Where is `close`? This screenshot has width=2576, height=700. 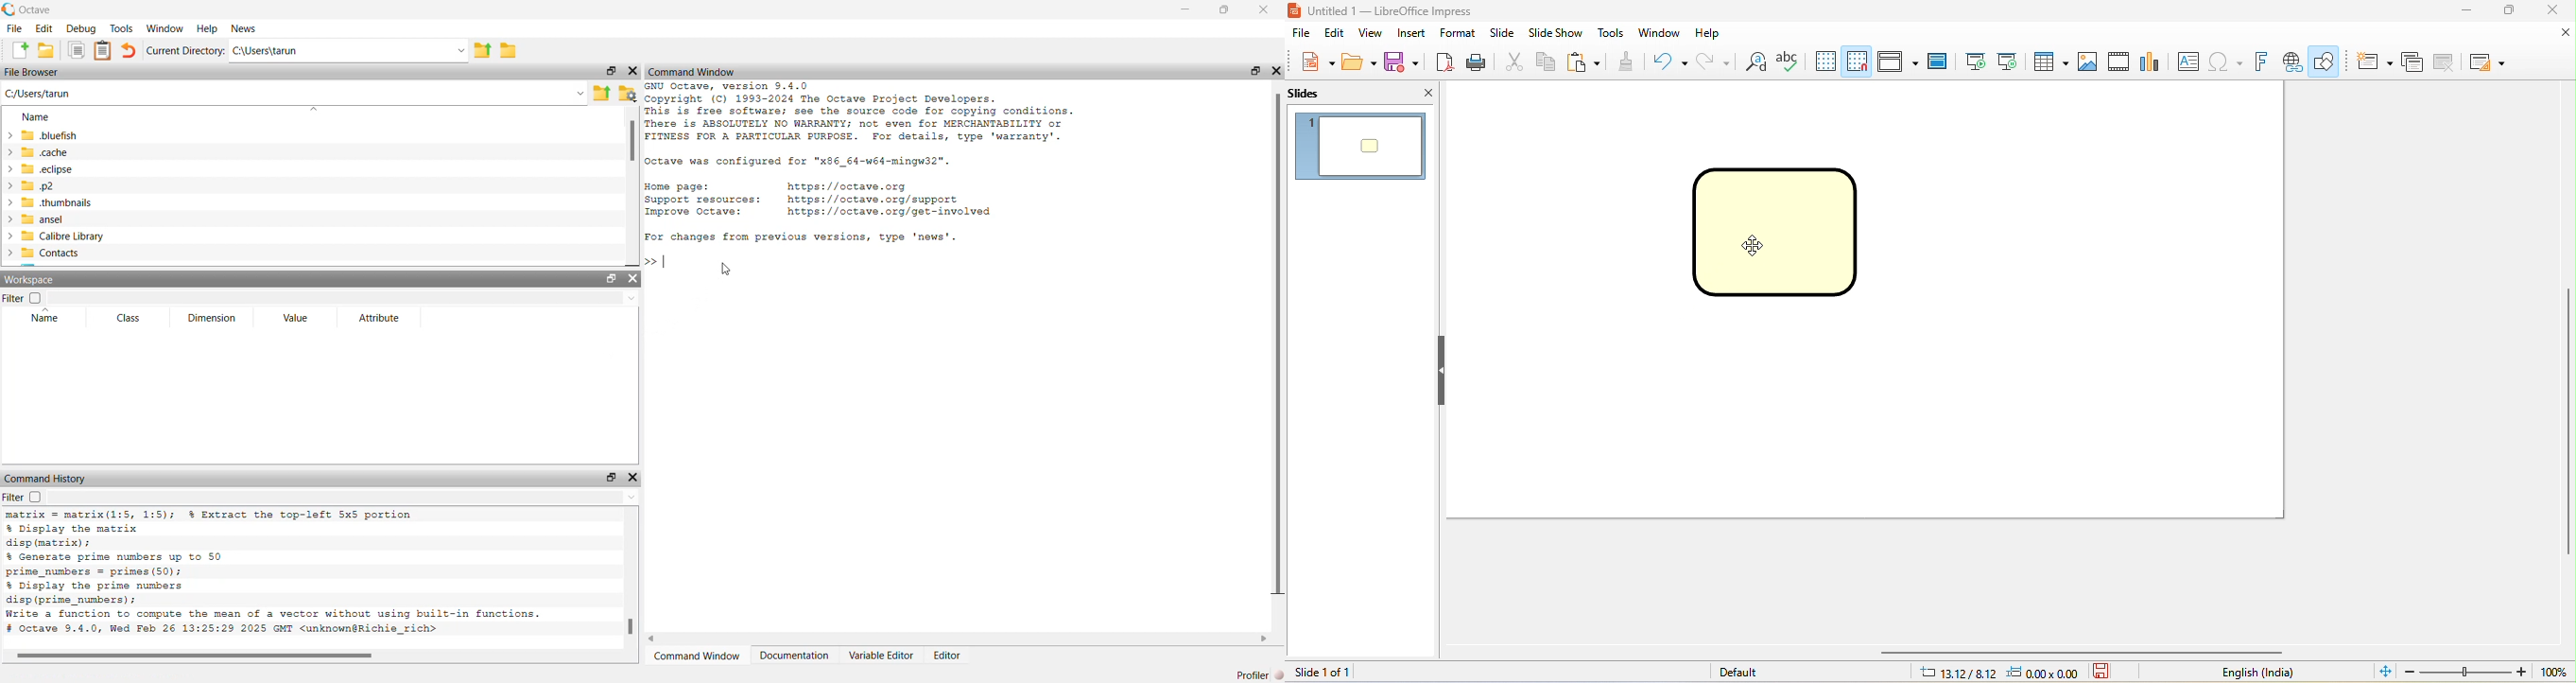
close is located at coordinates (633, 71).